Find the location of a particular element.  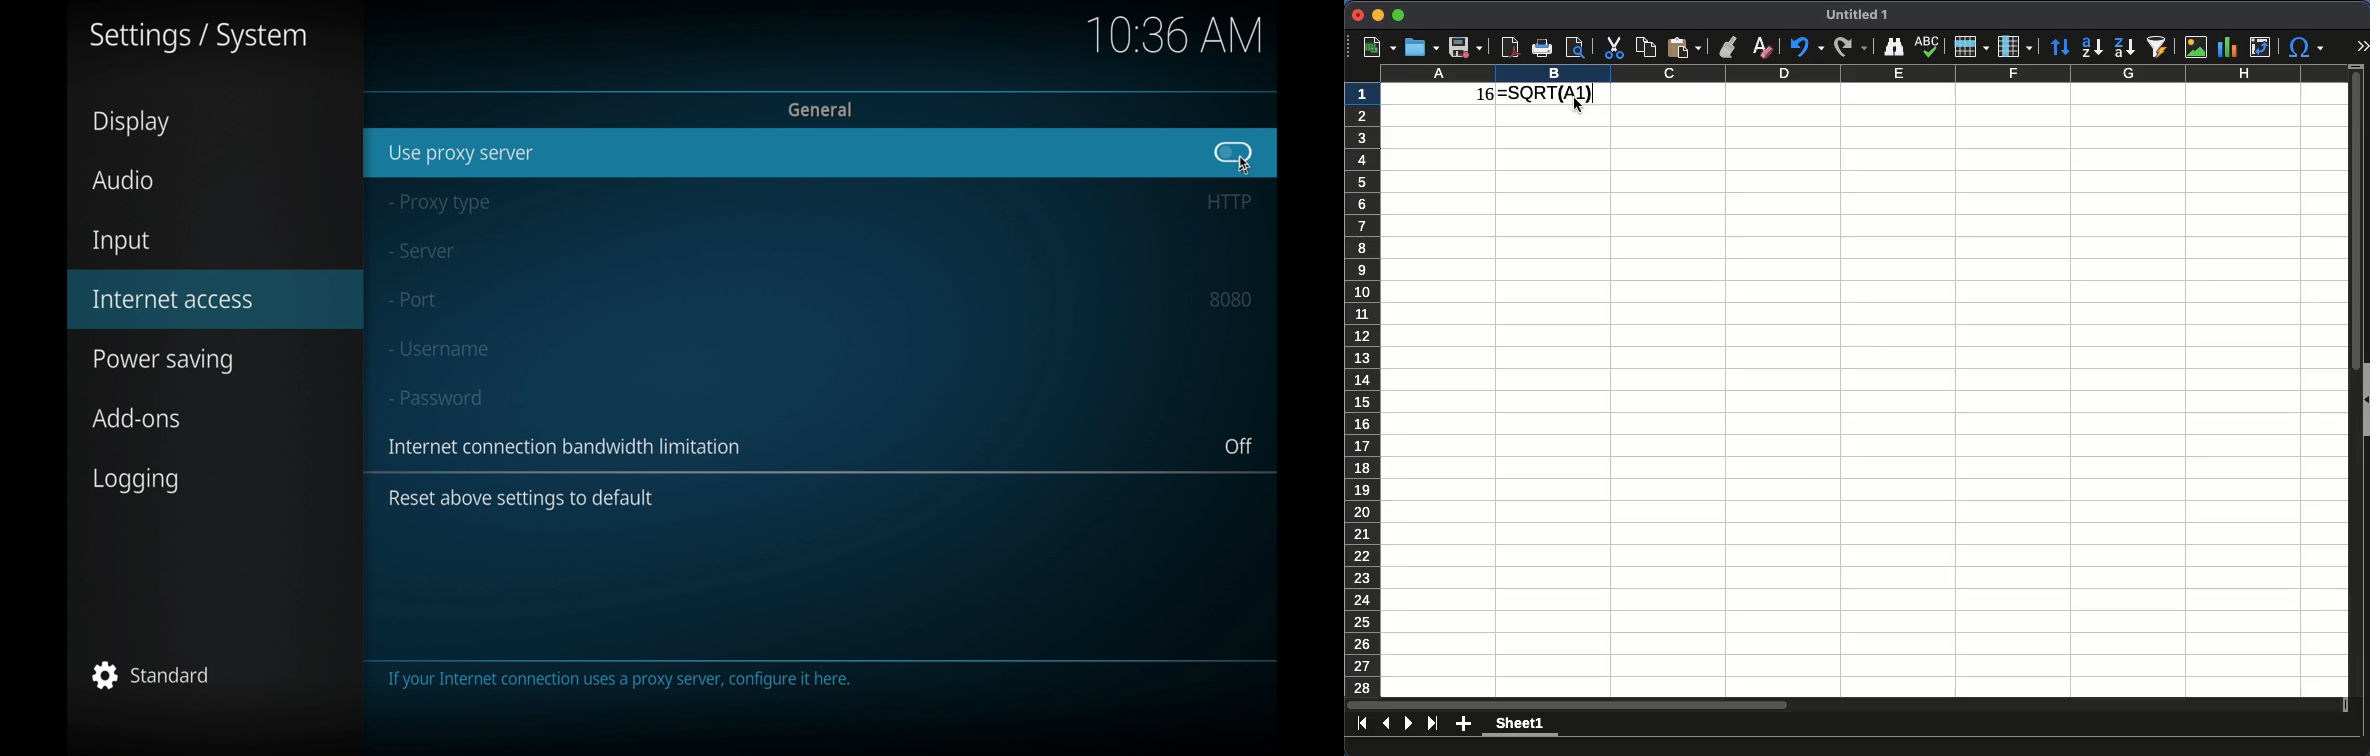

cursor is located at coordinates (1580, 108).